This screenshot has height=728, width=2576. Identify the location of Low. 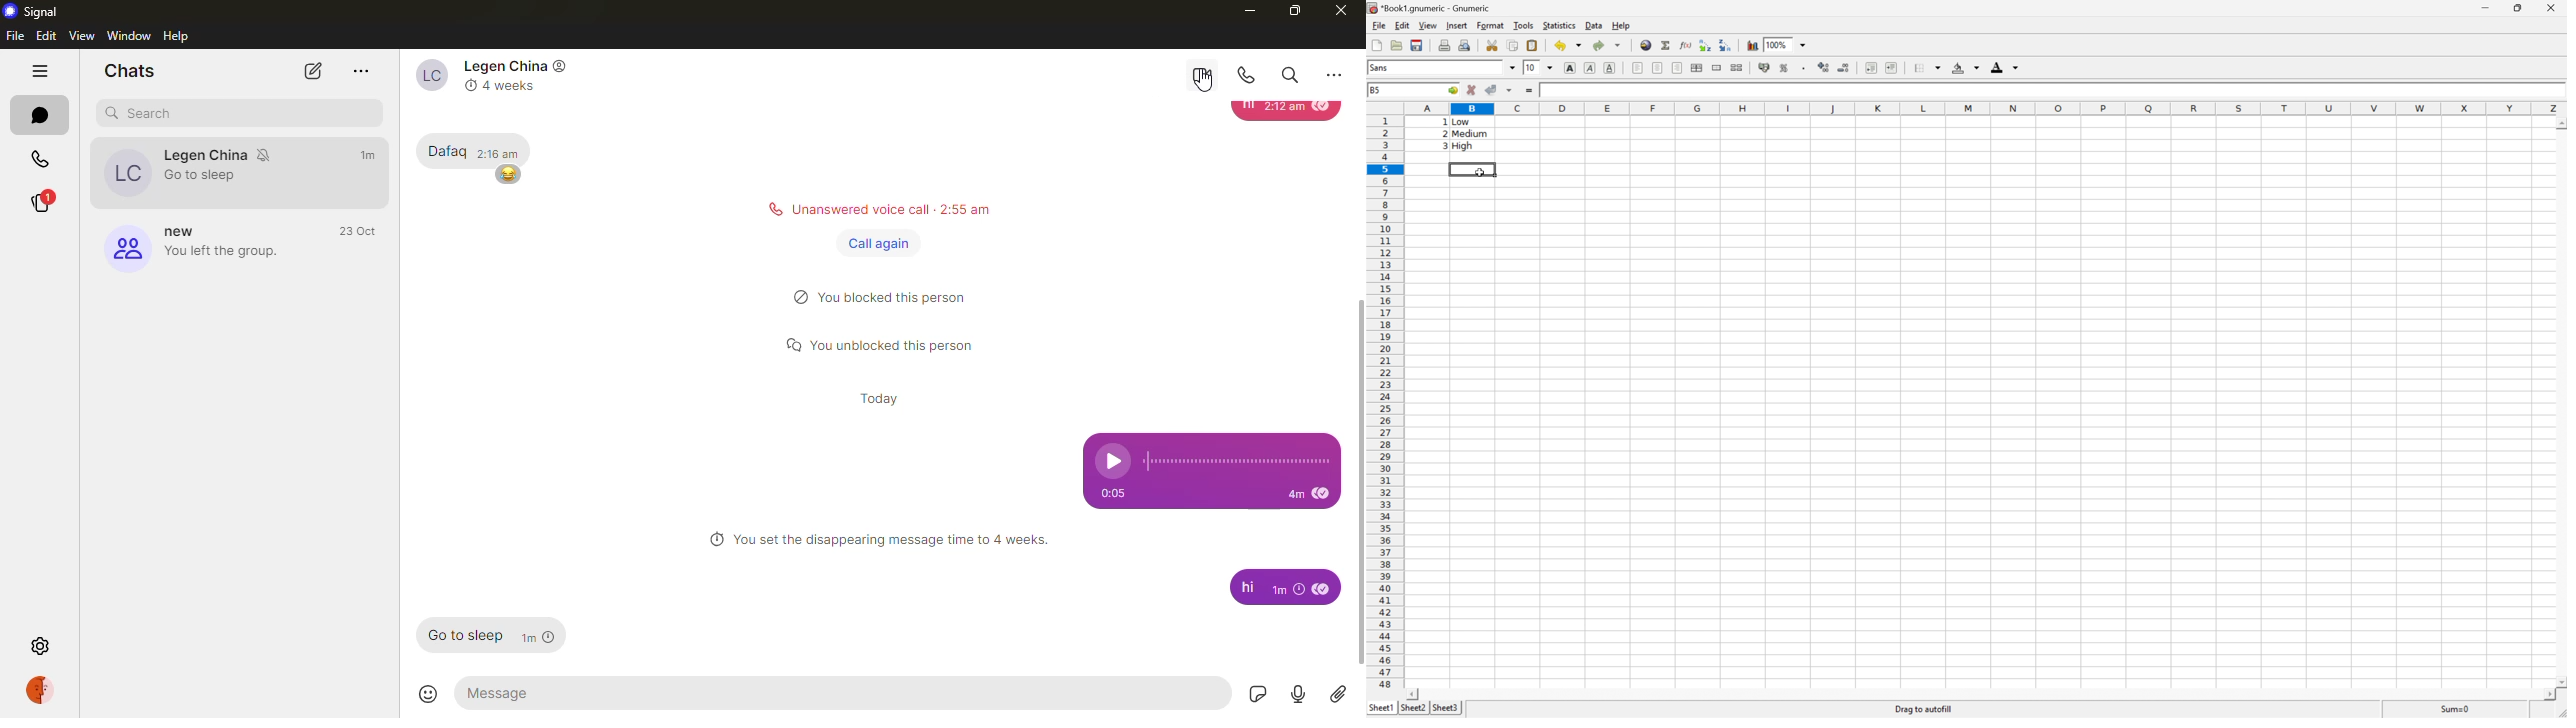
(1466, 122).